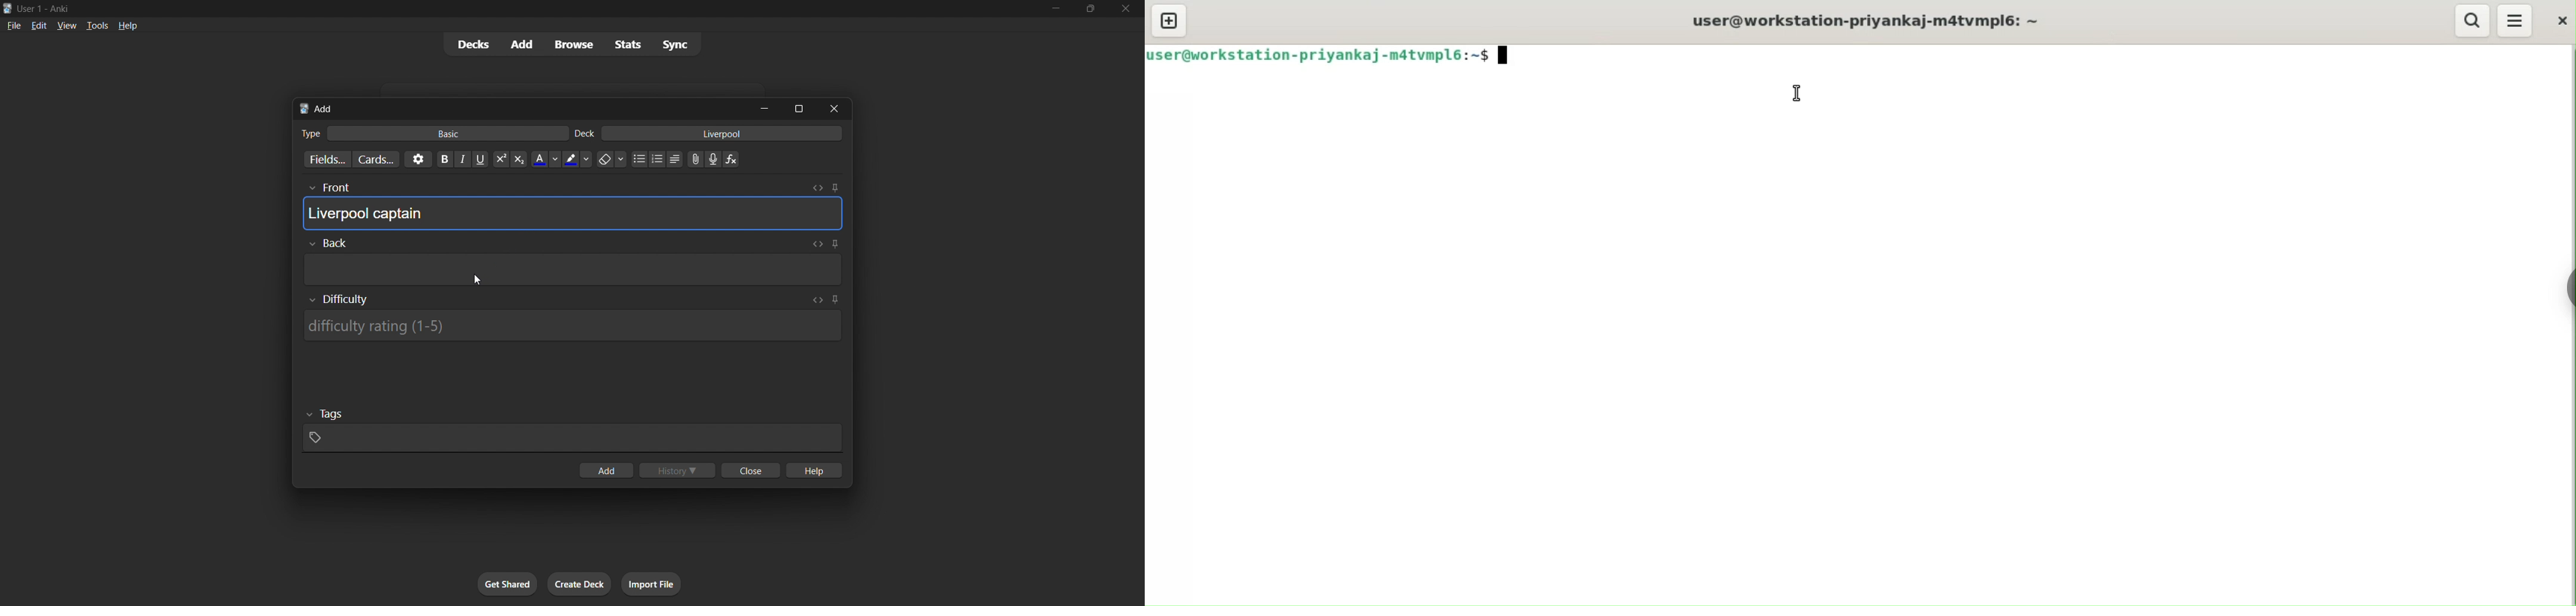 This screenshot has height=616, width=2576. What do you see at coordinates (675, 159) in the screenshot?
I see `Alignment` at bounding box center [675, 159].